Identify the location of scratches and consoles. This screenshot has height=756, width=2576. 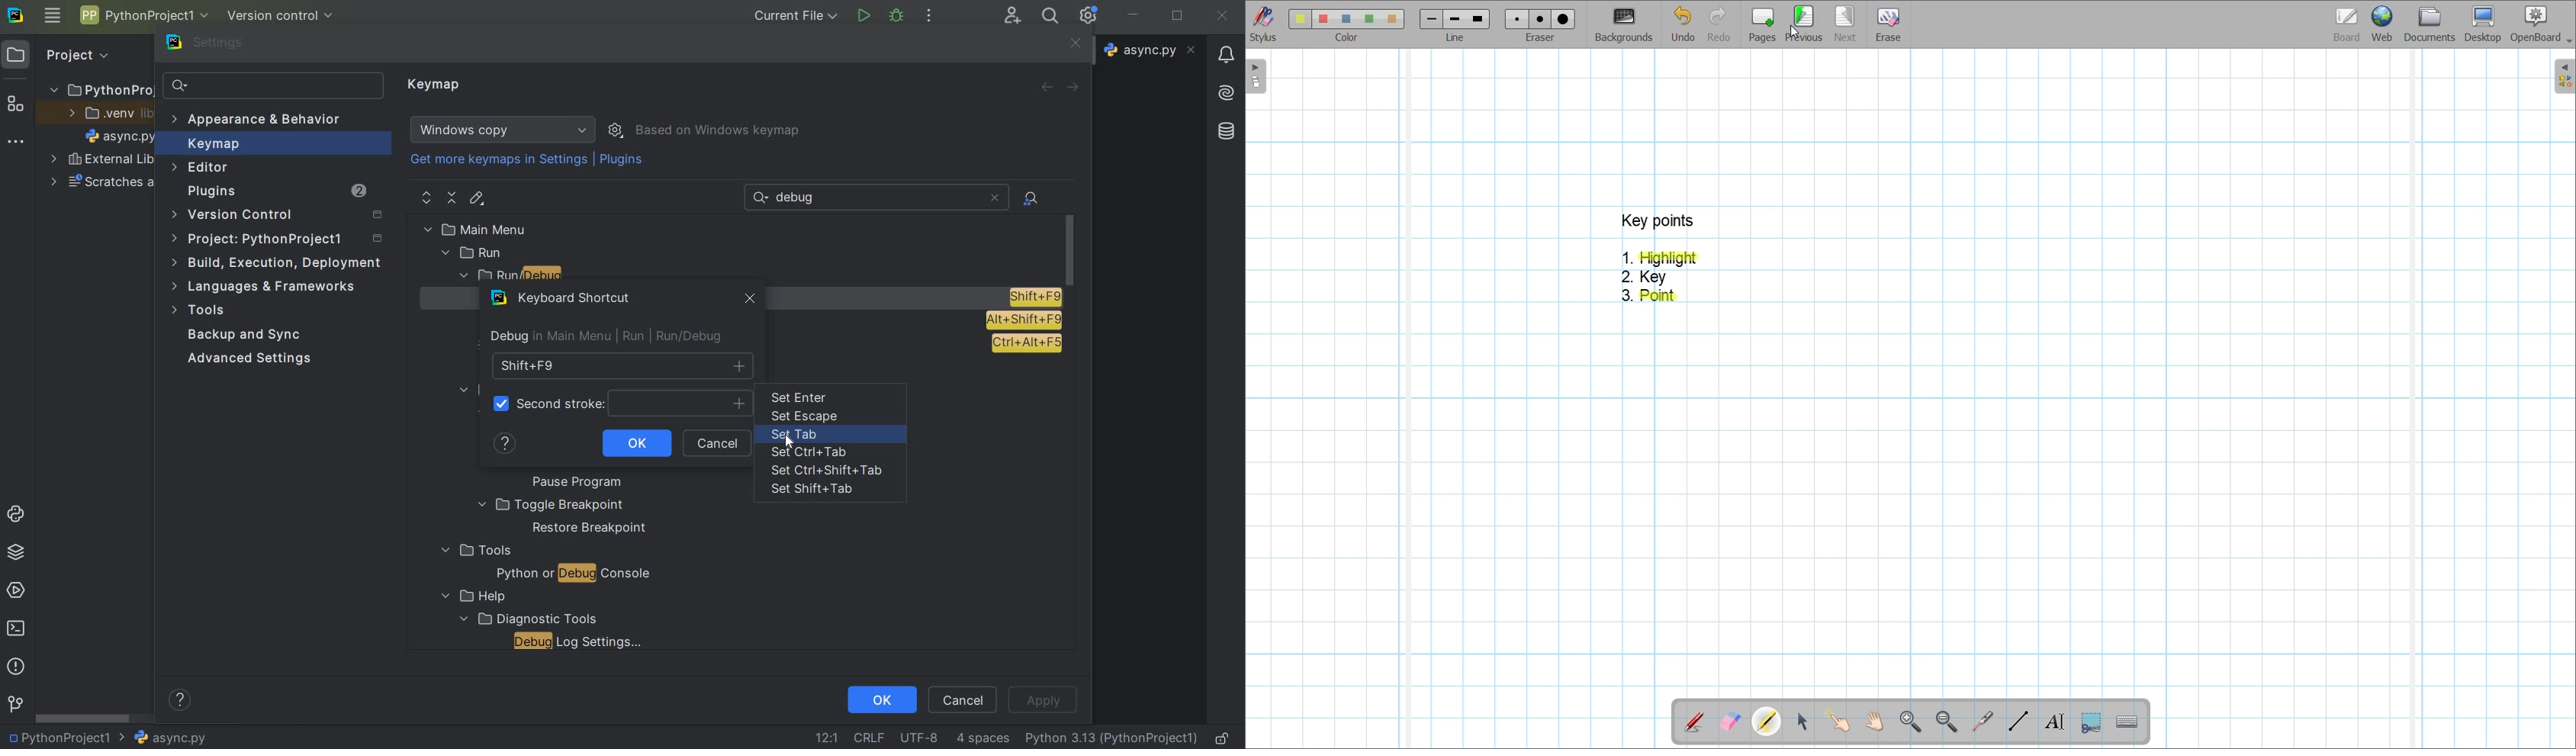
(103, 184).